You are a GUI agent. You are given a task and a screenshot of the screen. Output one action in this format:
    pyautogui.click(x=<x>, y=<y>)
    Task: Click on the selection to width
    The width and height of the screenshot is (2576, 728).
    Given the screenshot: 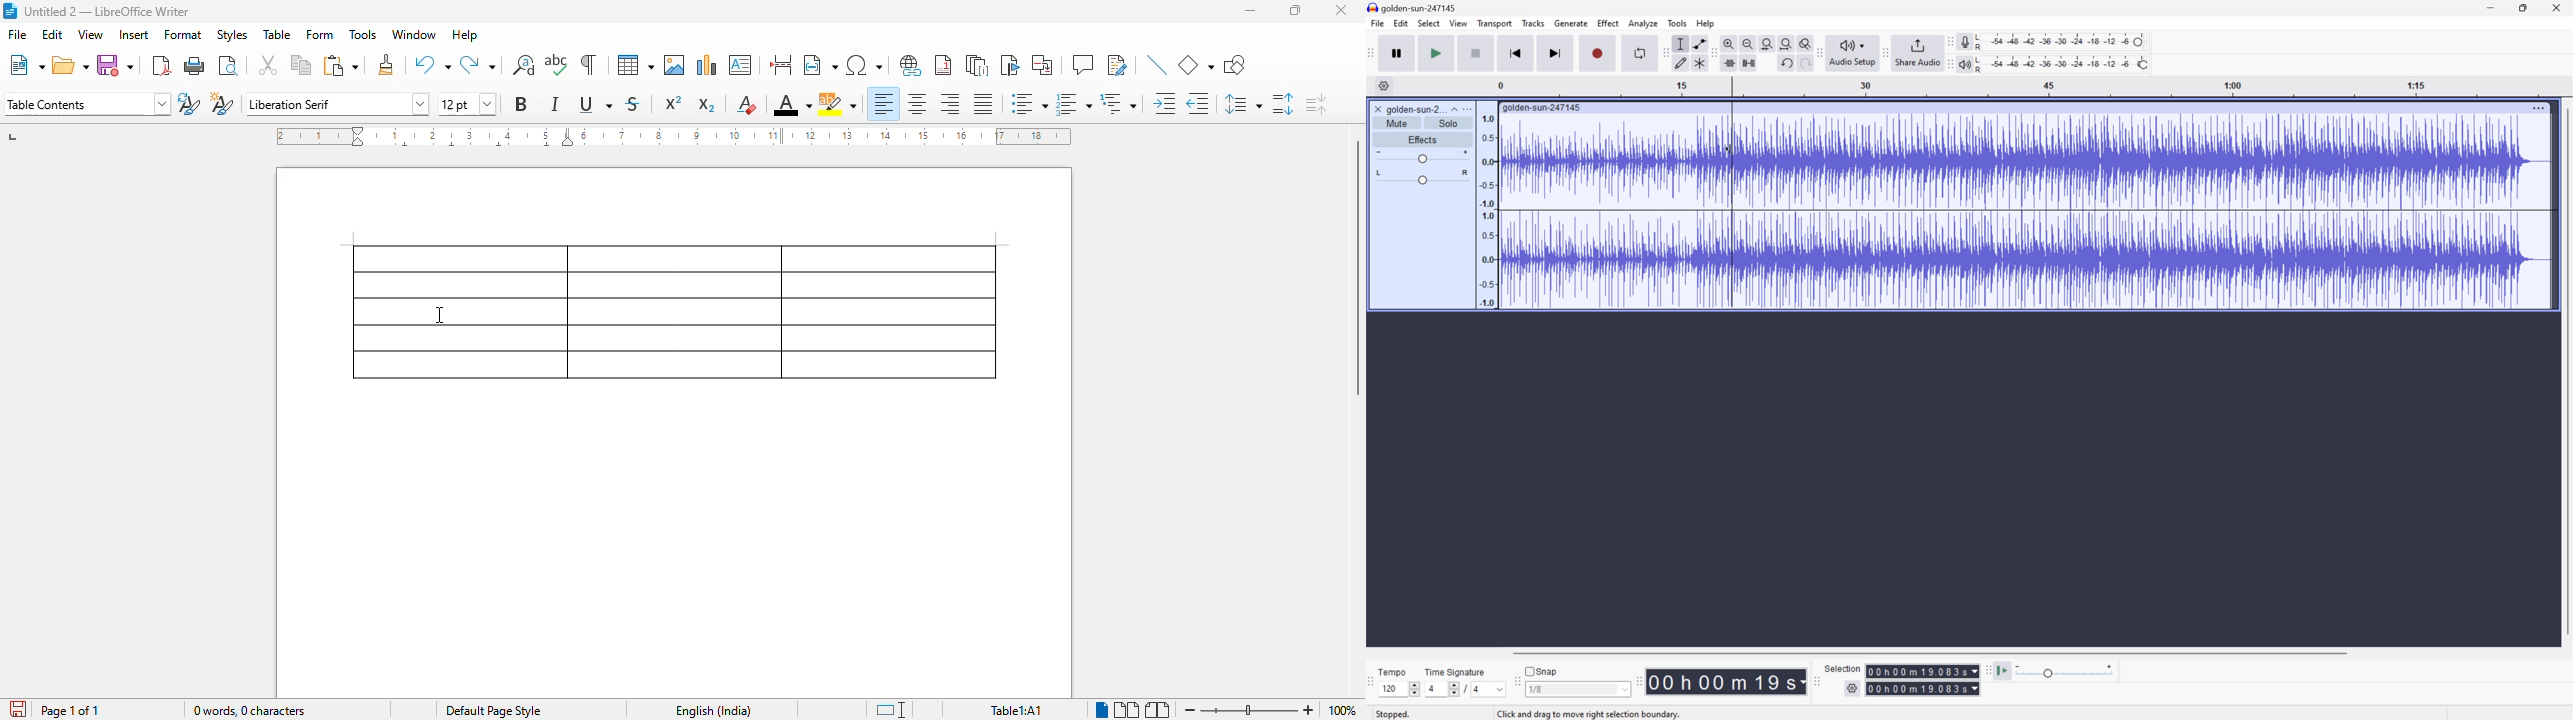 What is the action you would take?
    pyautogui.click(x=1768, y=42)
    